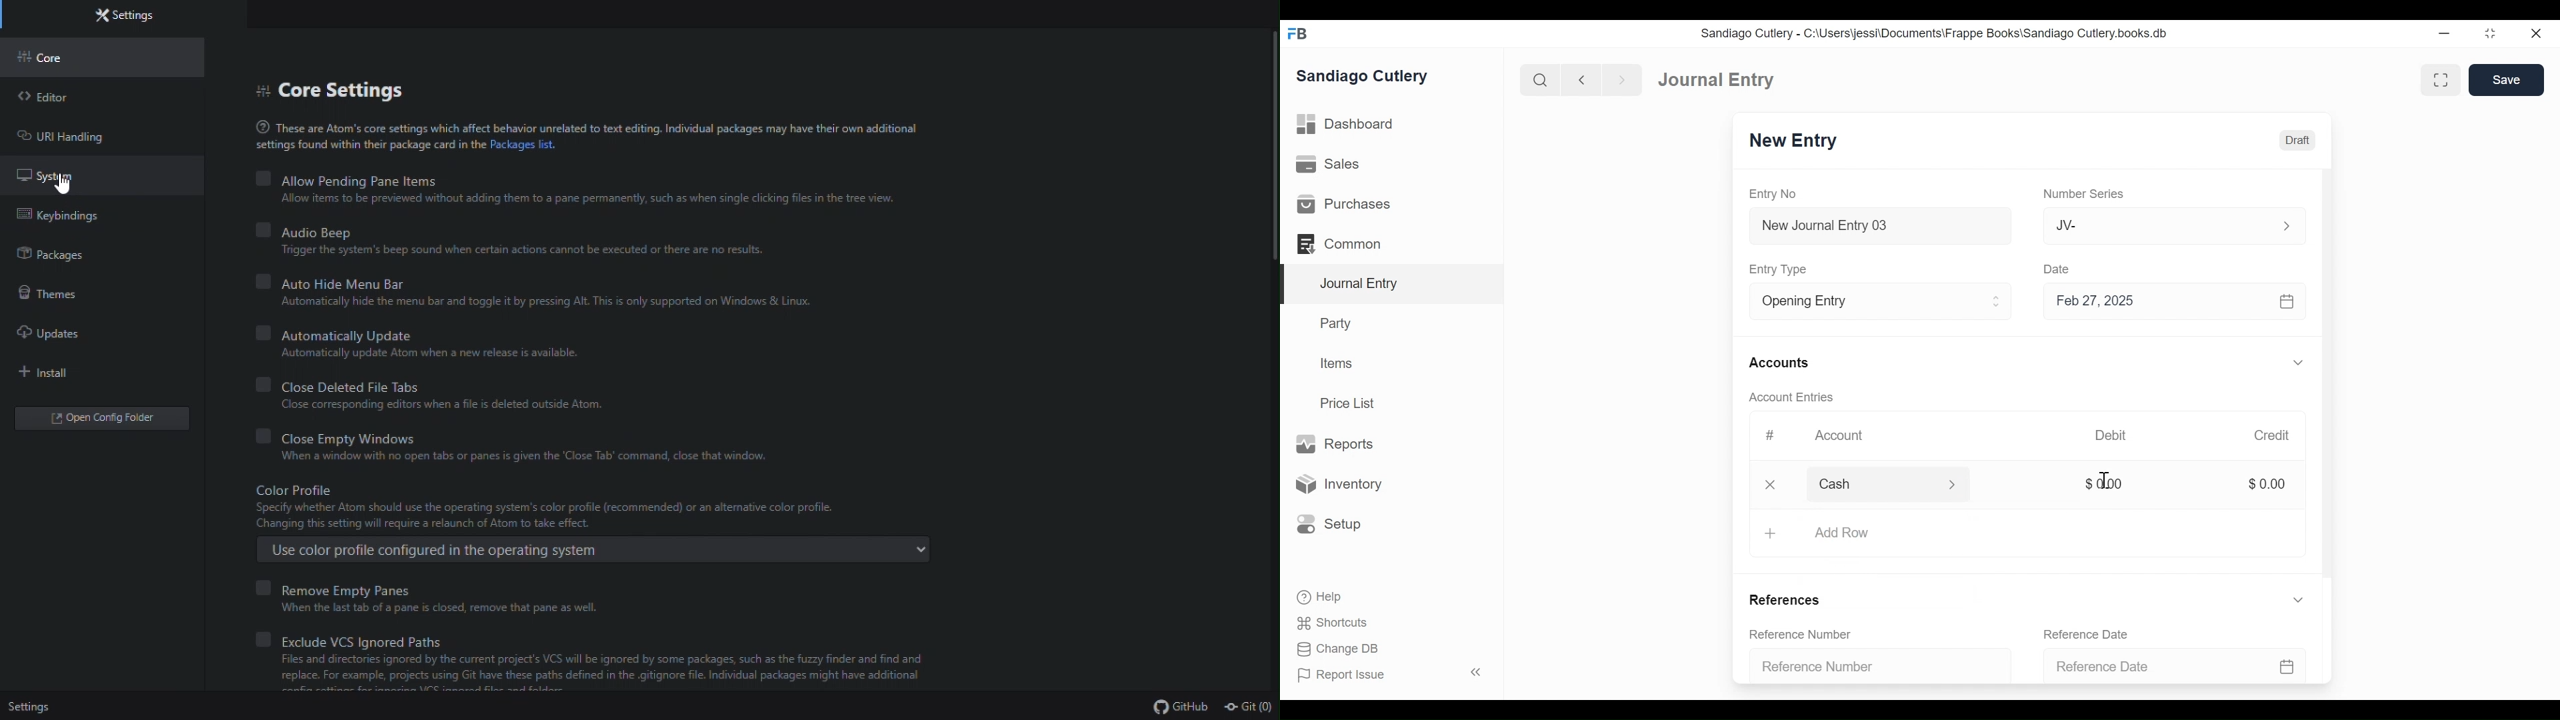  I want to click on Shortcuts, so click(1334, 625).